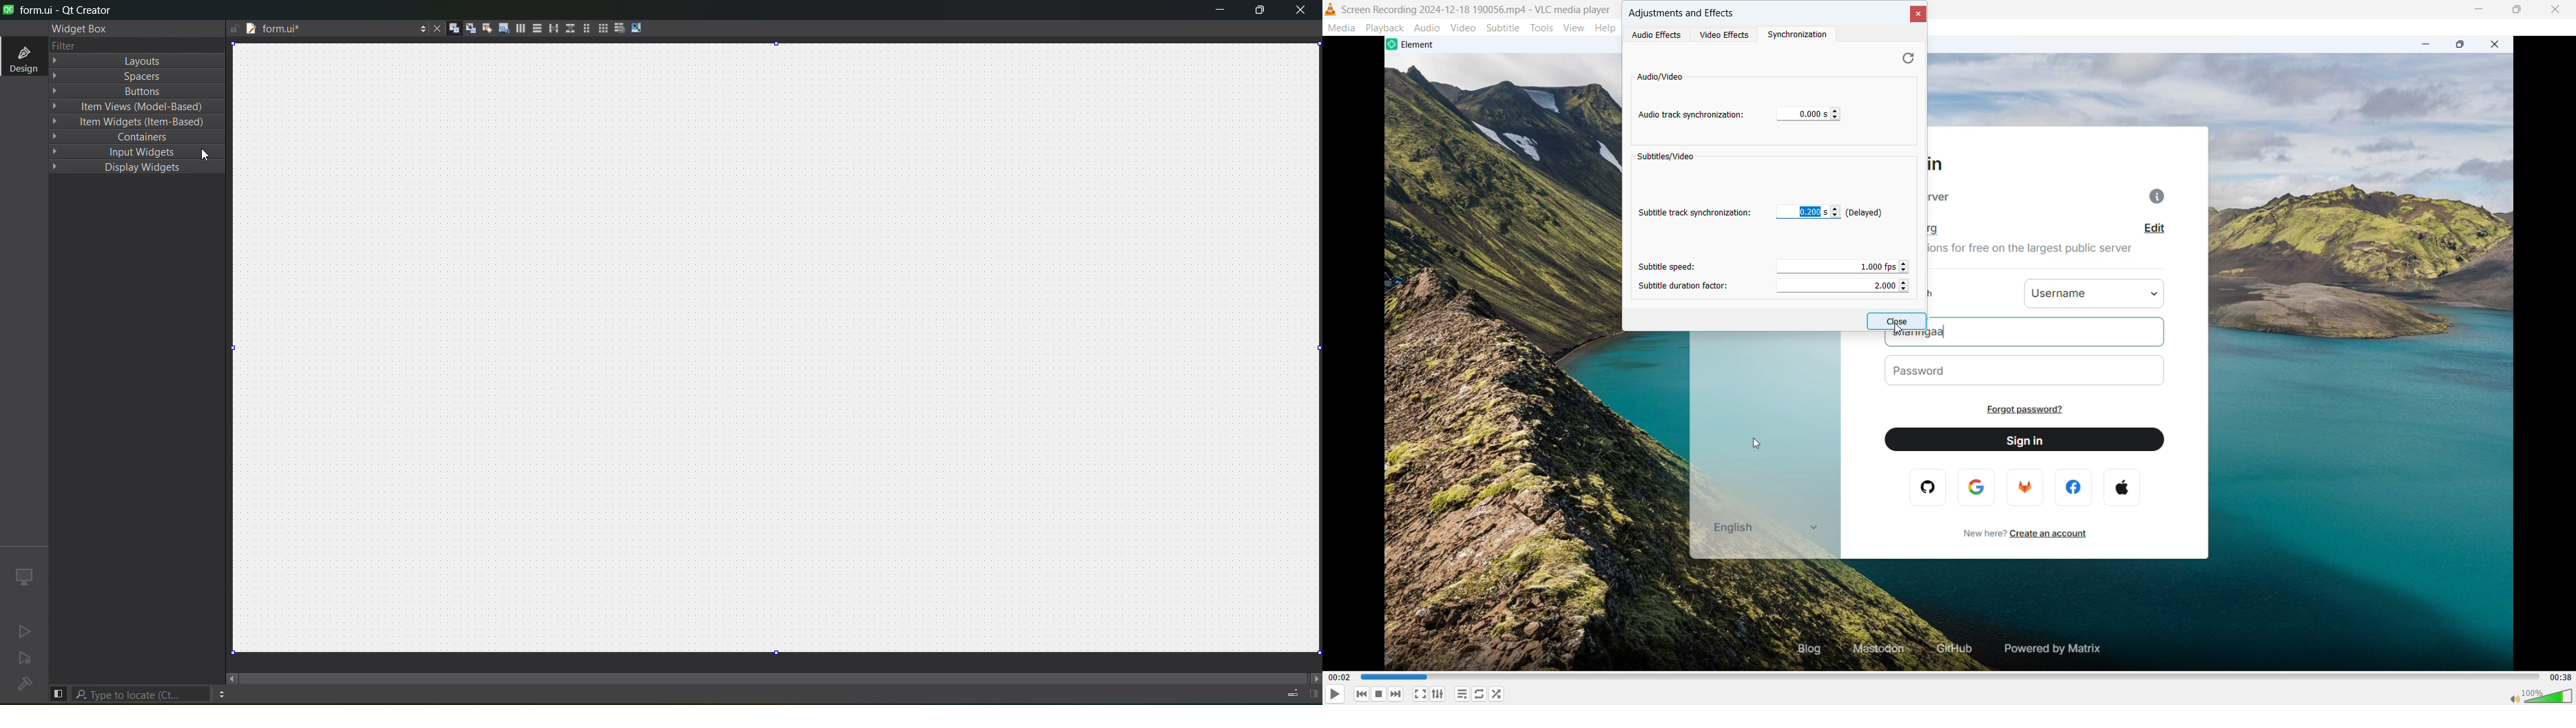 This screenshot has height=728, width=2576. I want to click on icon, so click(23, 575).